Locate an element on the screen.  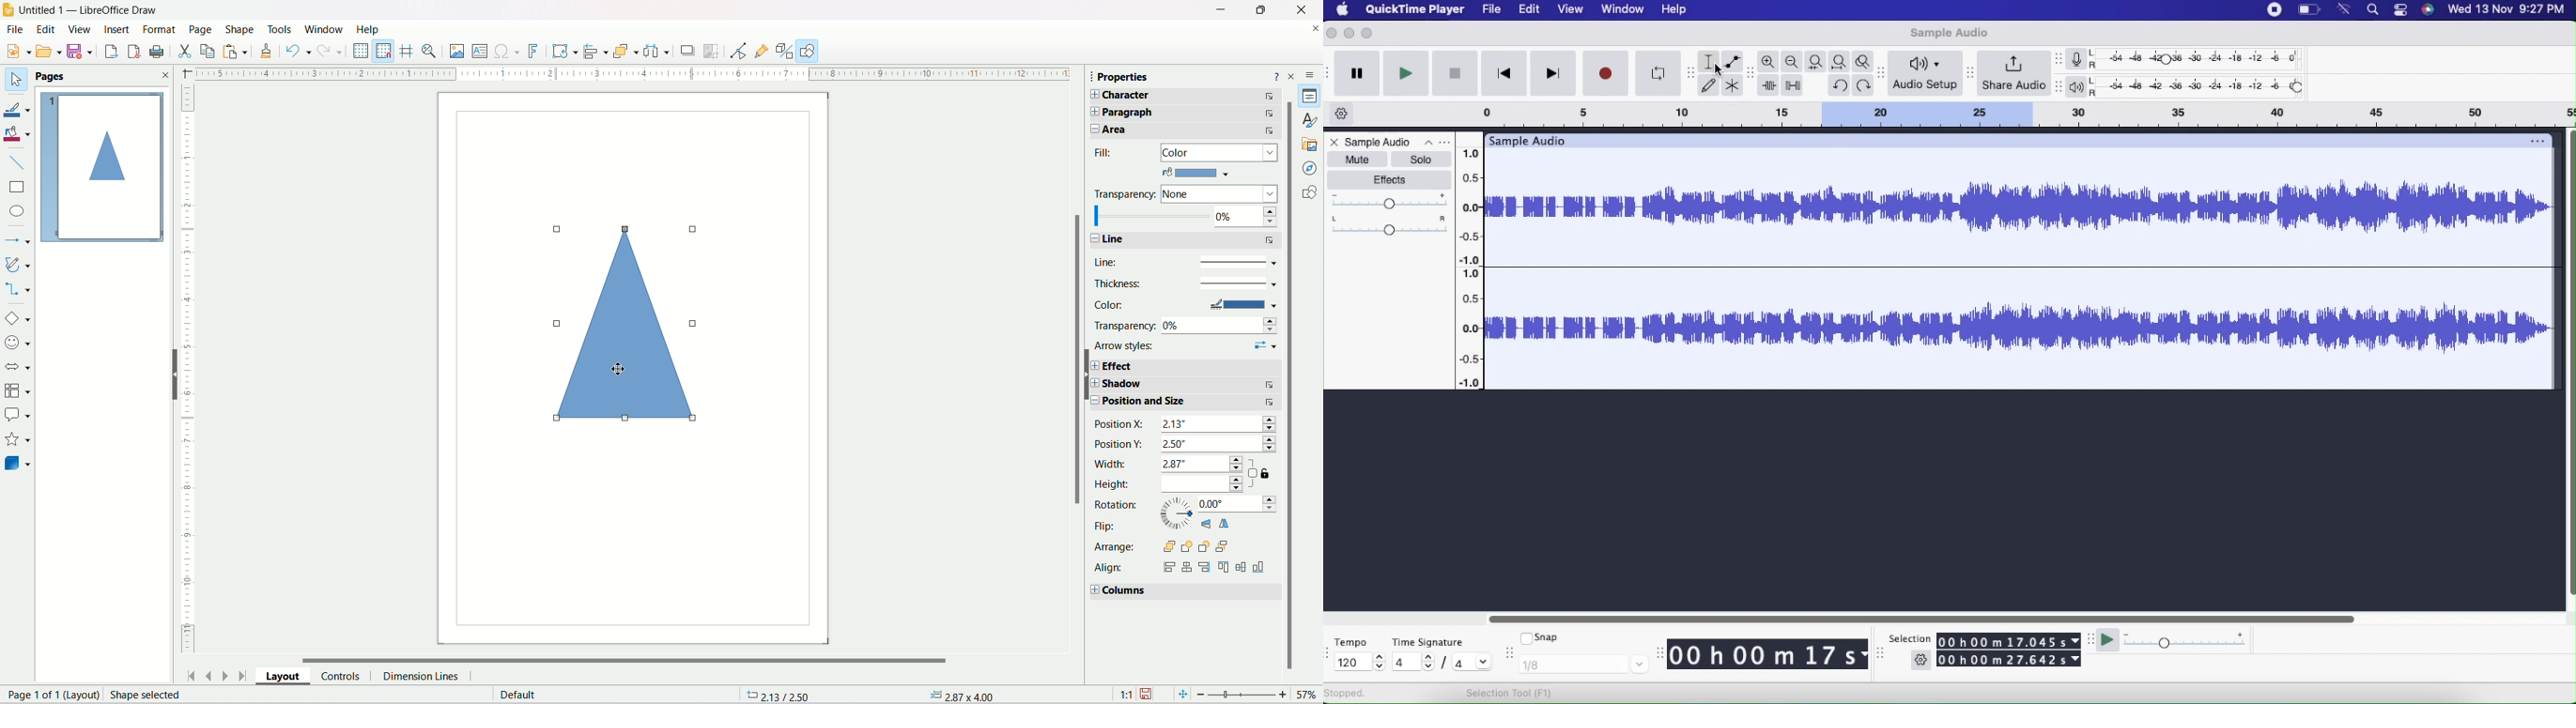
Insert text box is located at coordinates (480, 50).